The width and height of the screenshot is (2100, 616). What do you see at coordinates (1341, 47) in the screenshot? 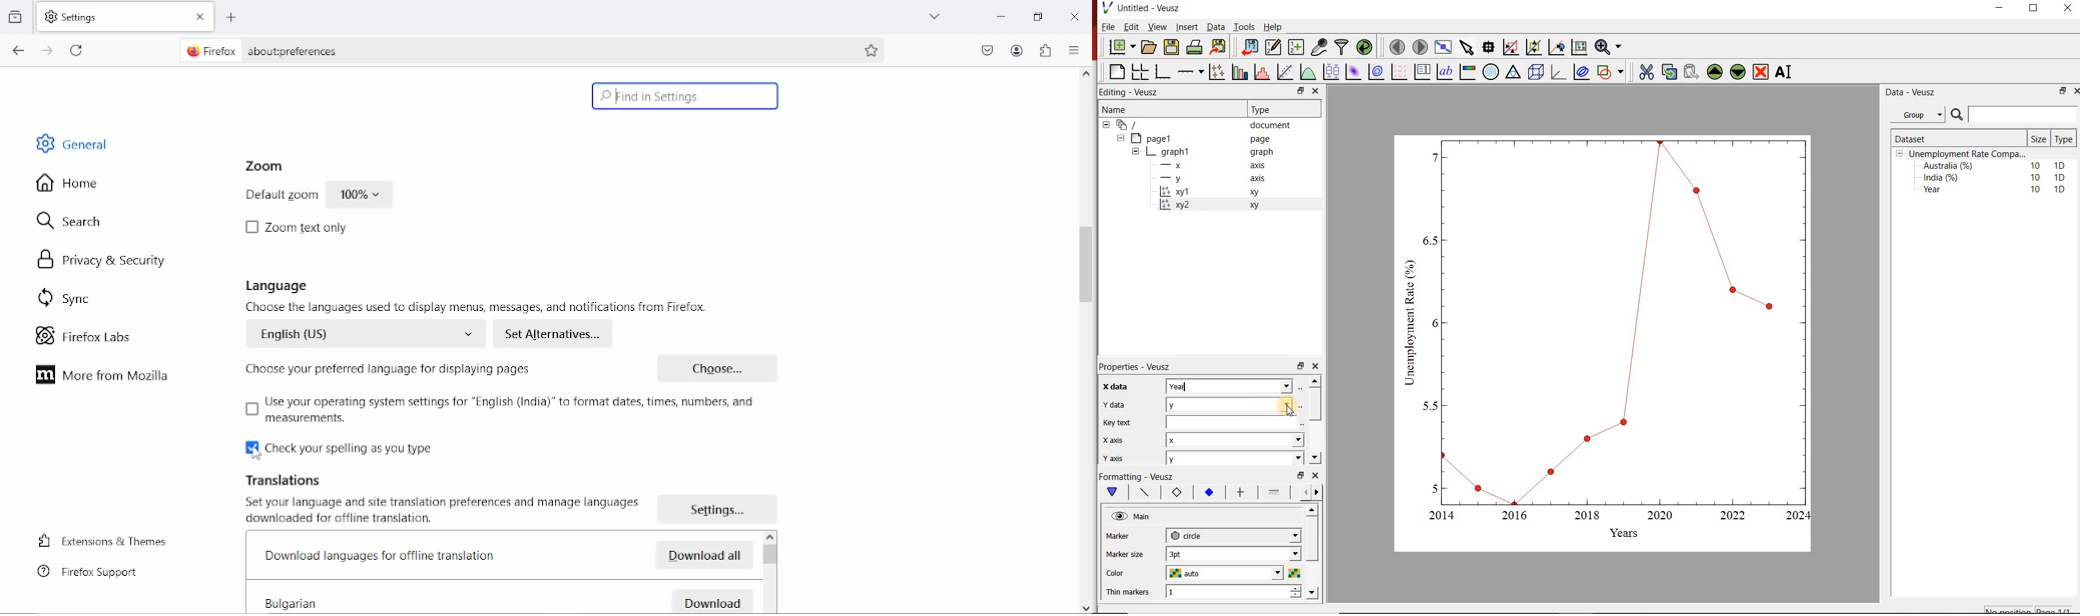
I see `filter data` at bounding box center [1341, 47].